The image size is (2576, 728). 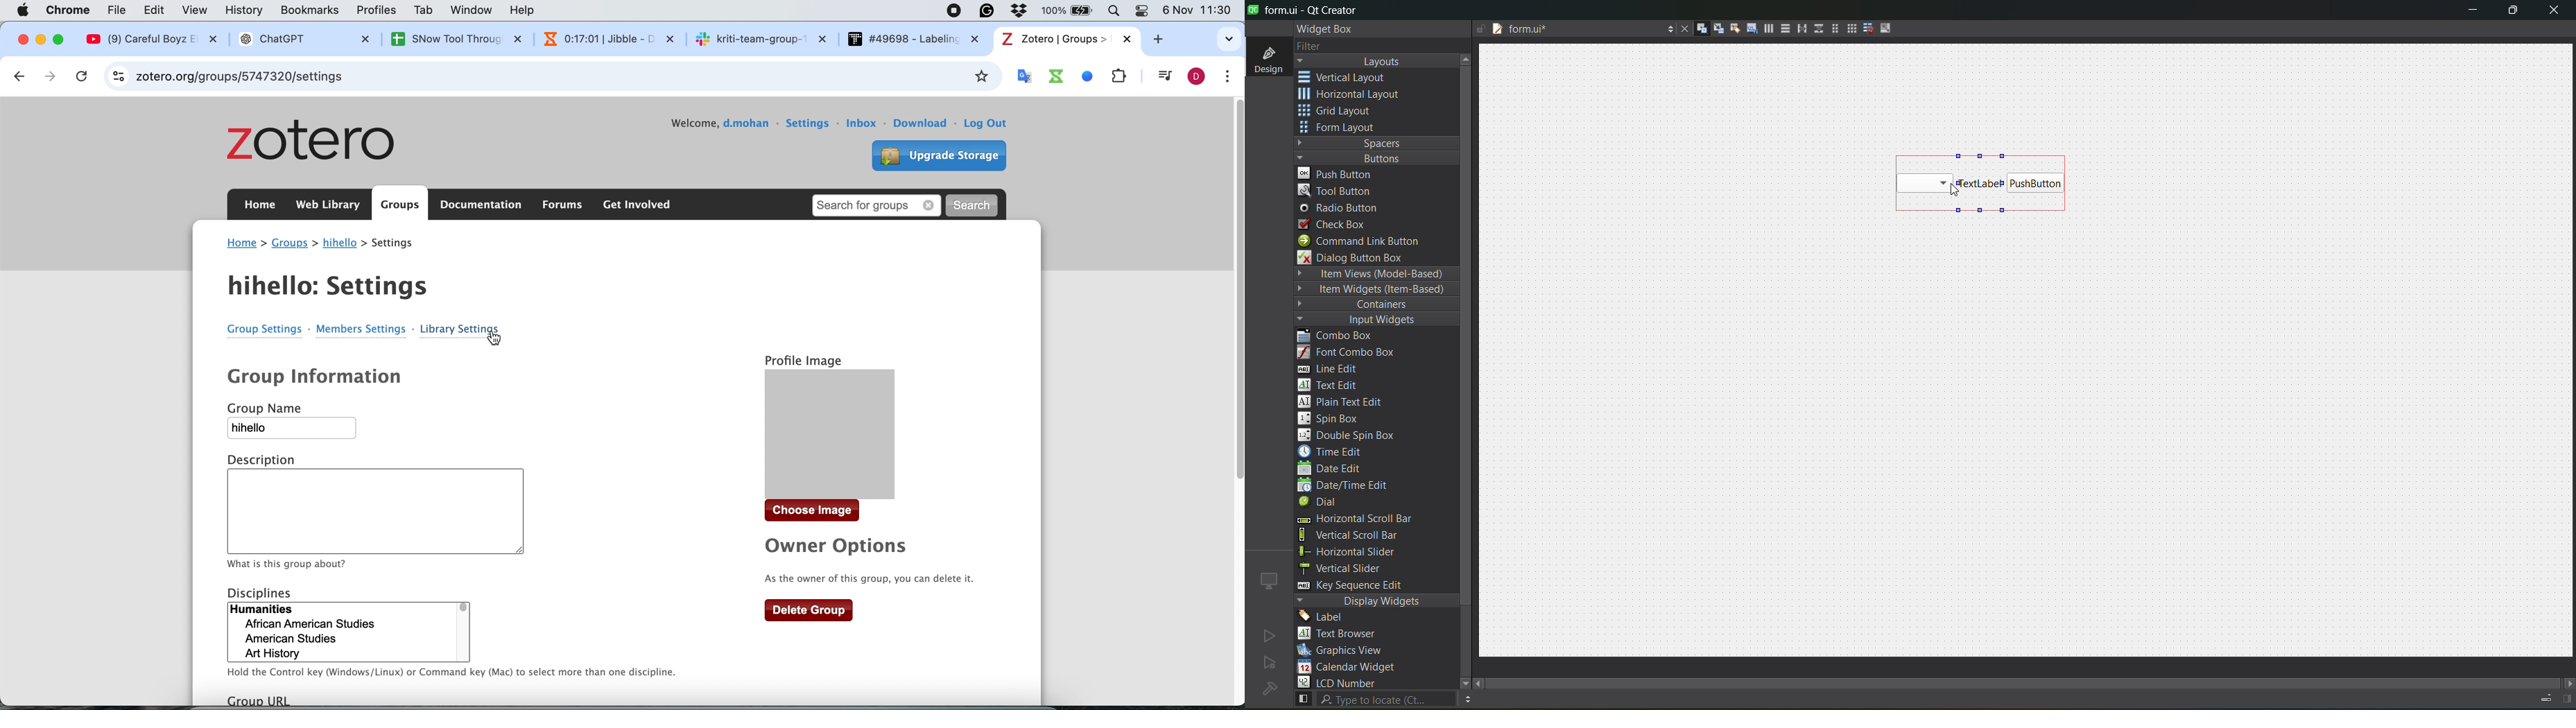 I want to click on layout horizontally, so click(x=1764, y=31).